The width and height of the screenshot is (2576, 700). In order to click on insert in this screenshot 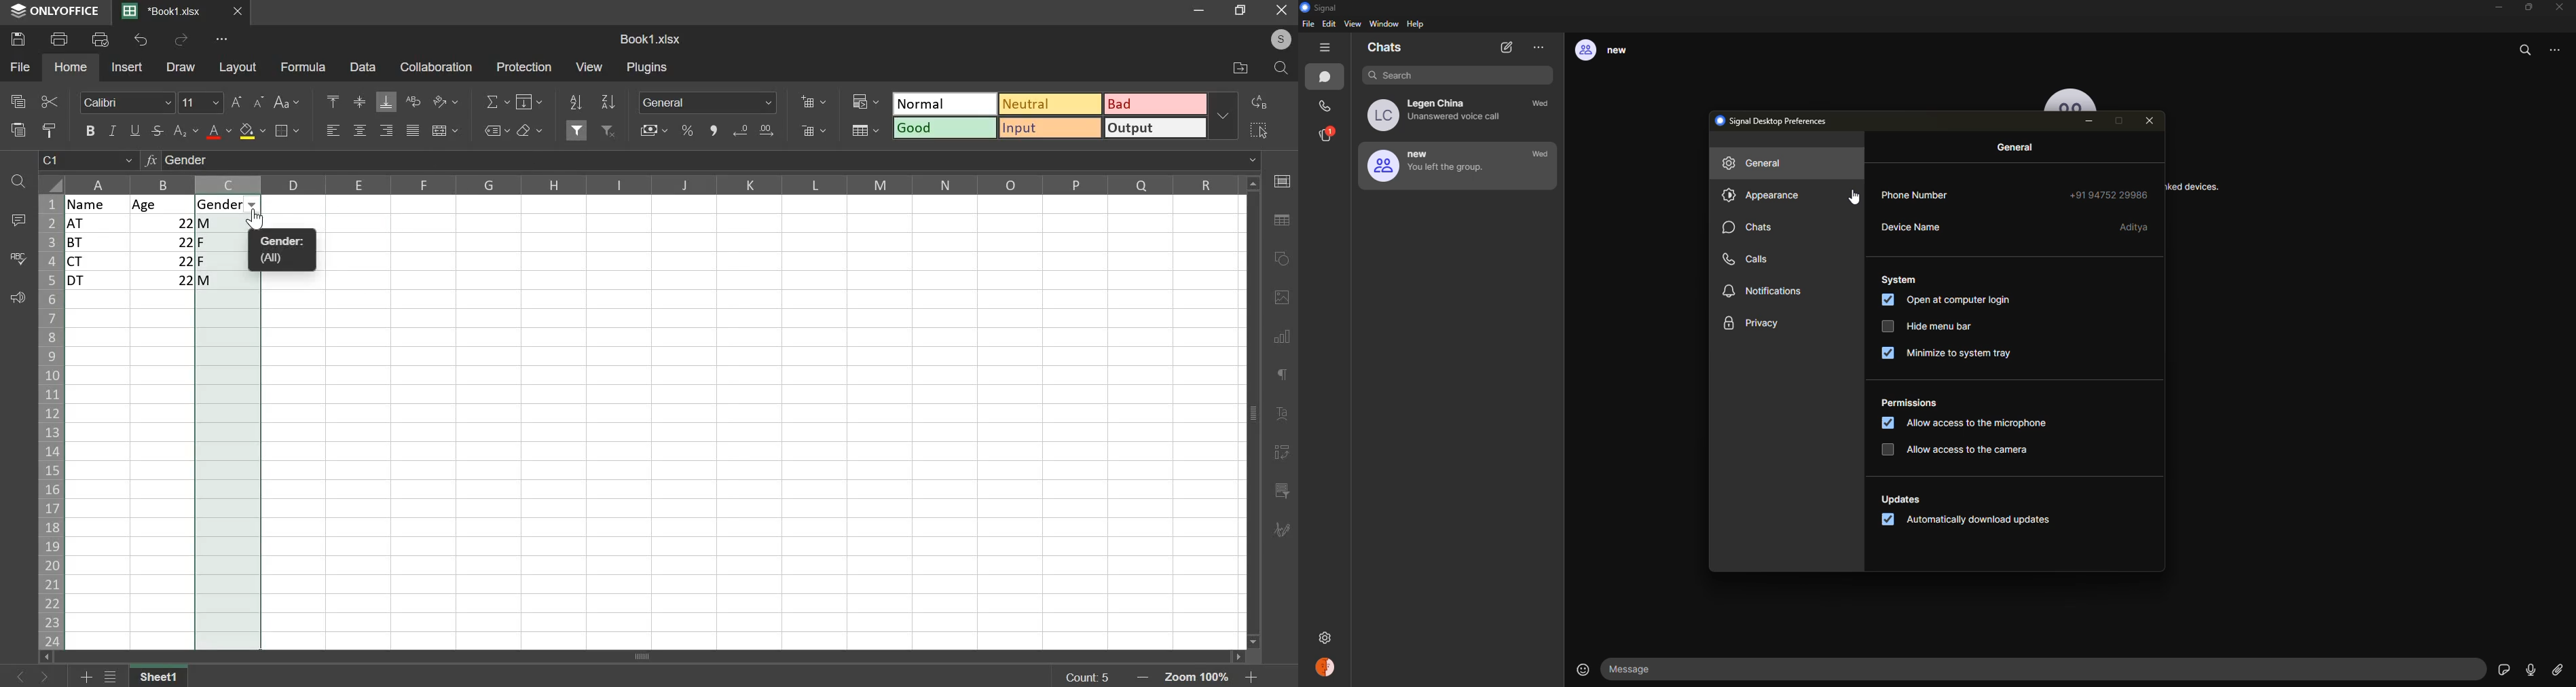, I will do `click(127, 66)`.